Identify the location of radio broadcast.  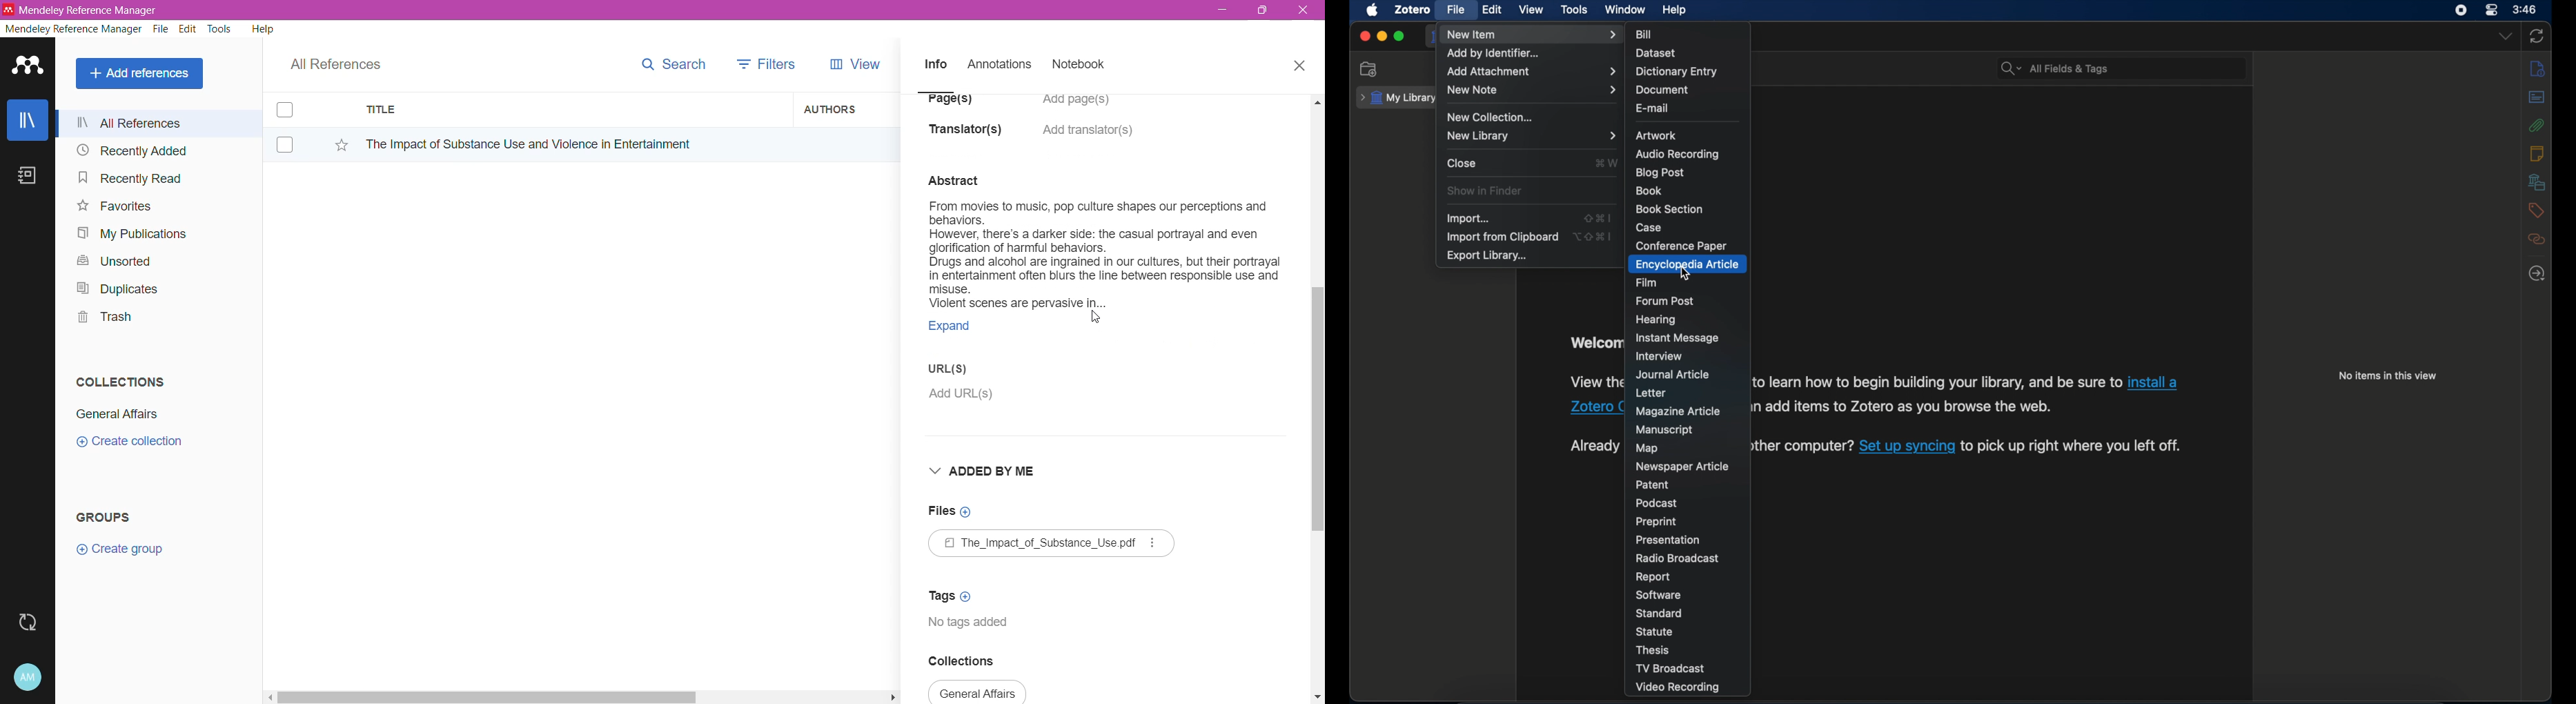
(1680, 558).